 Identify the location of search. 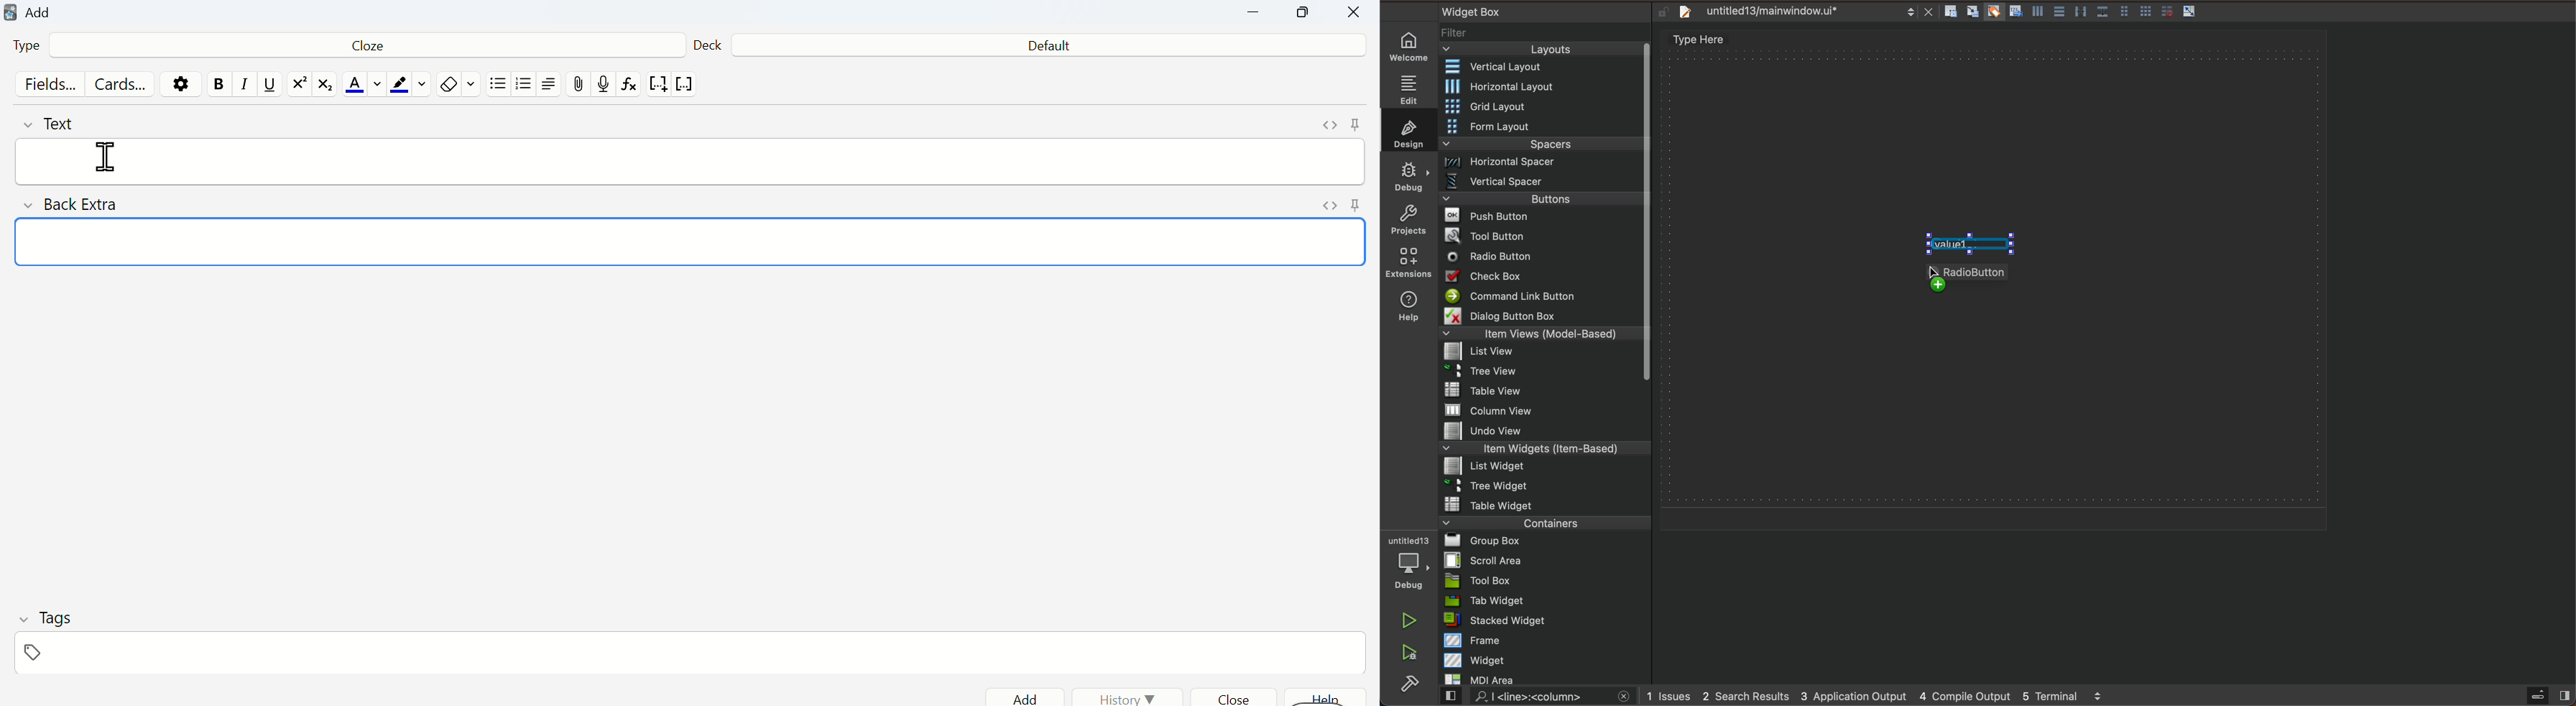
(1533, 697).